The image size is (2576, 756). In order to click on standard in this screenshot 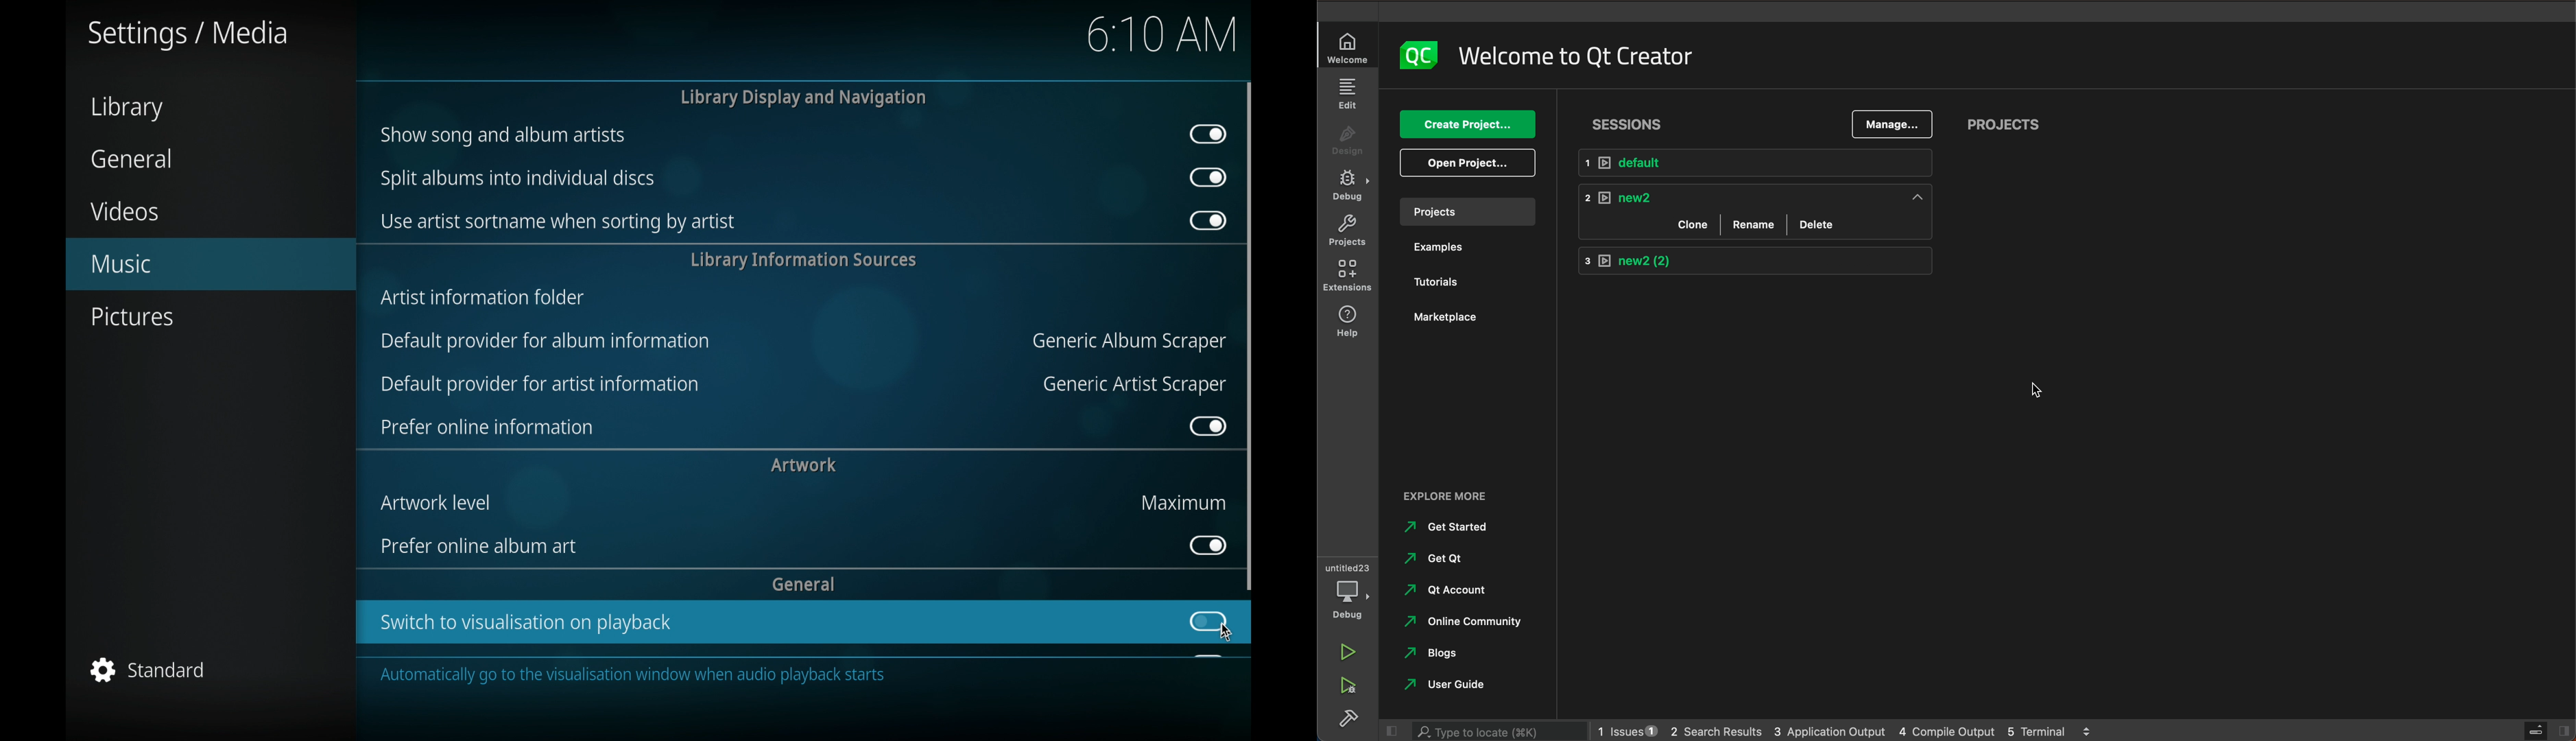, I will do `click(150, 670)`.